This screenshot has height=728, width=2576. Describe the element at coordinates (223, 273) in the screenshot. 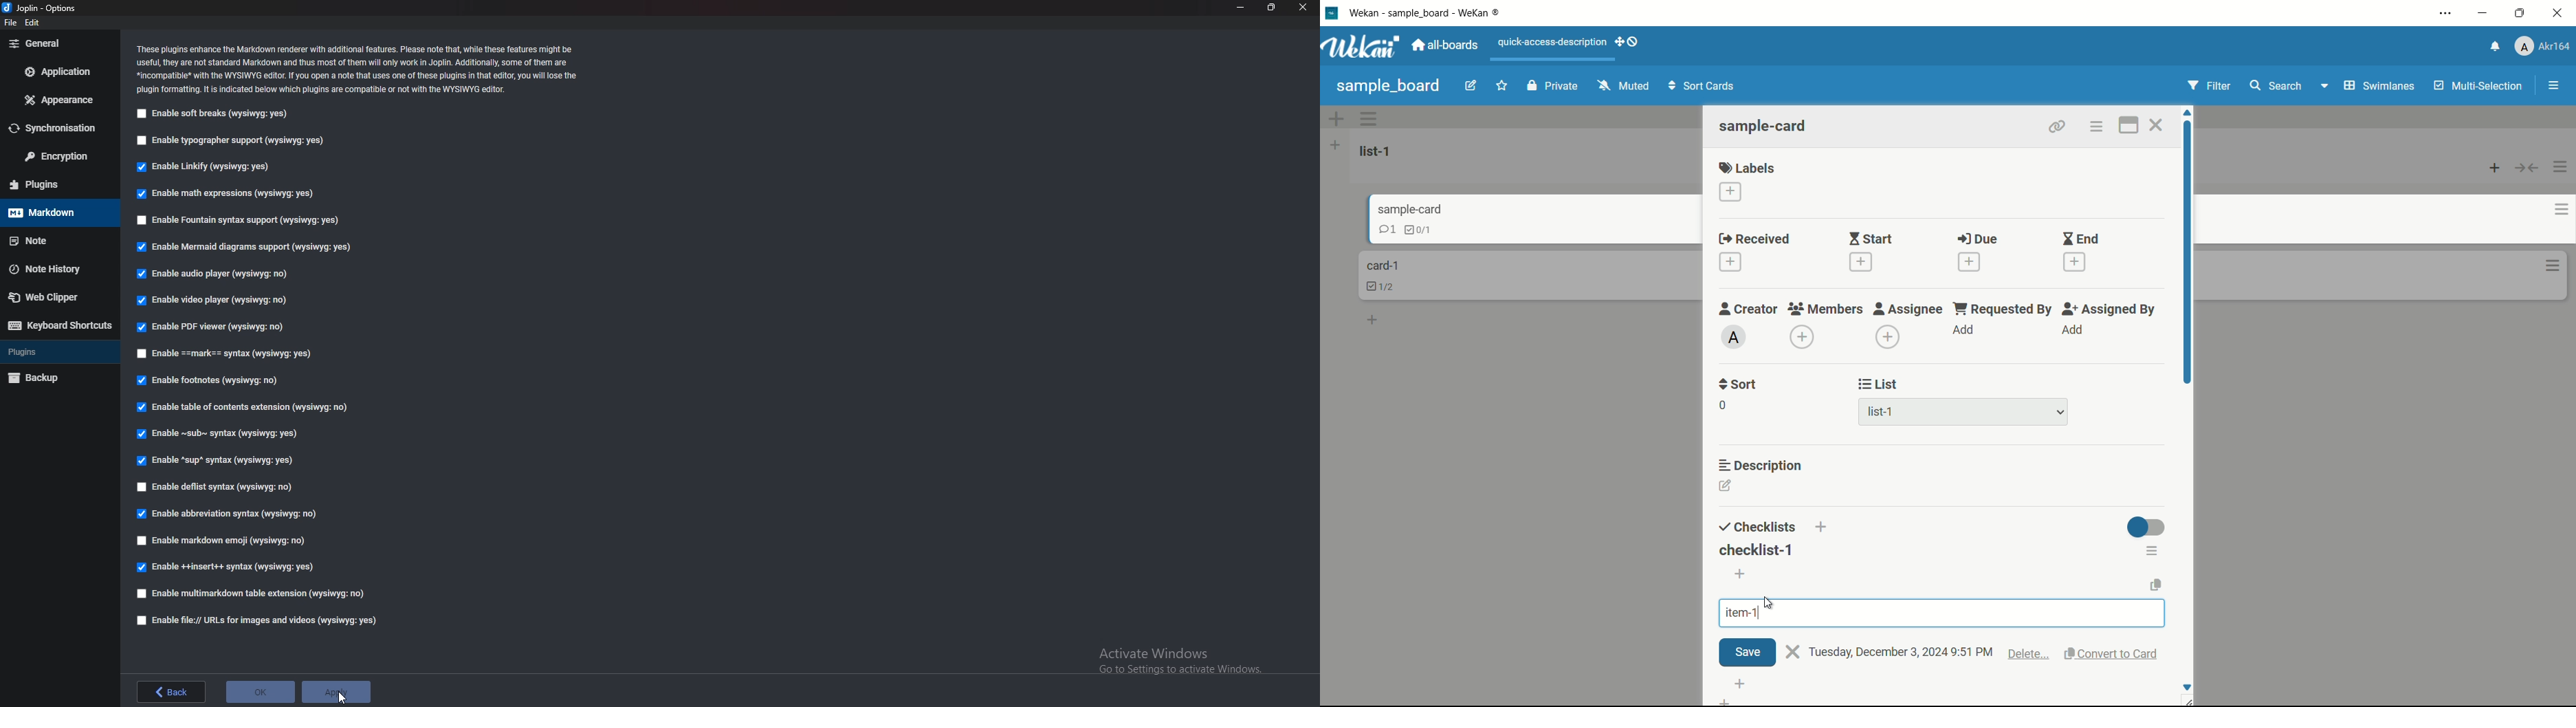

I see `Enable audio player` at that location.